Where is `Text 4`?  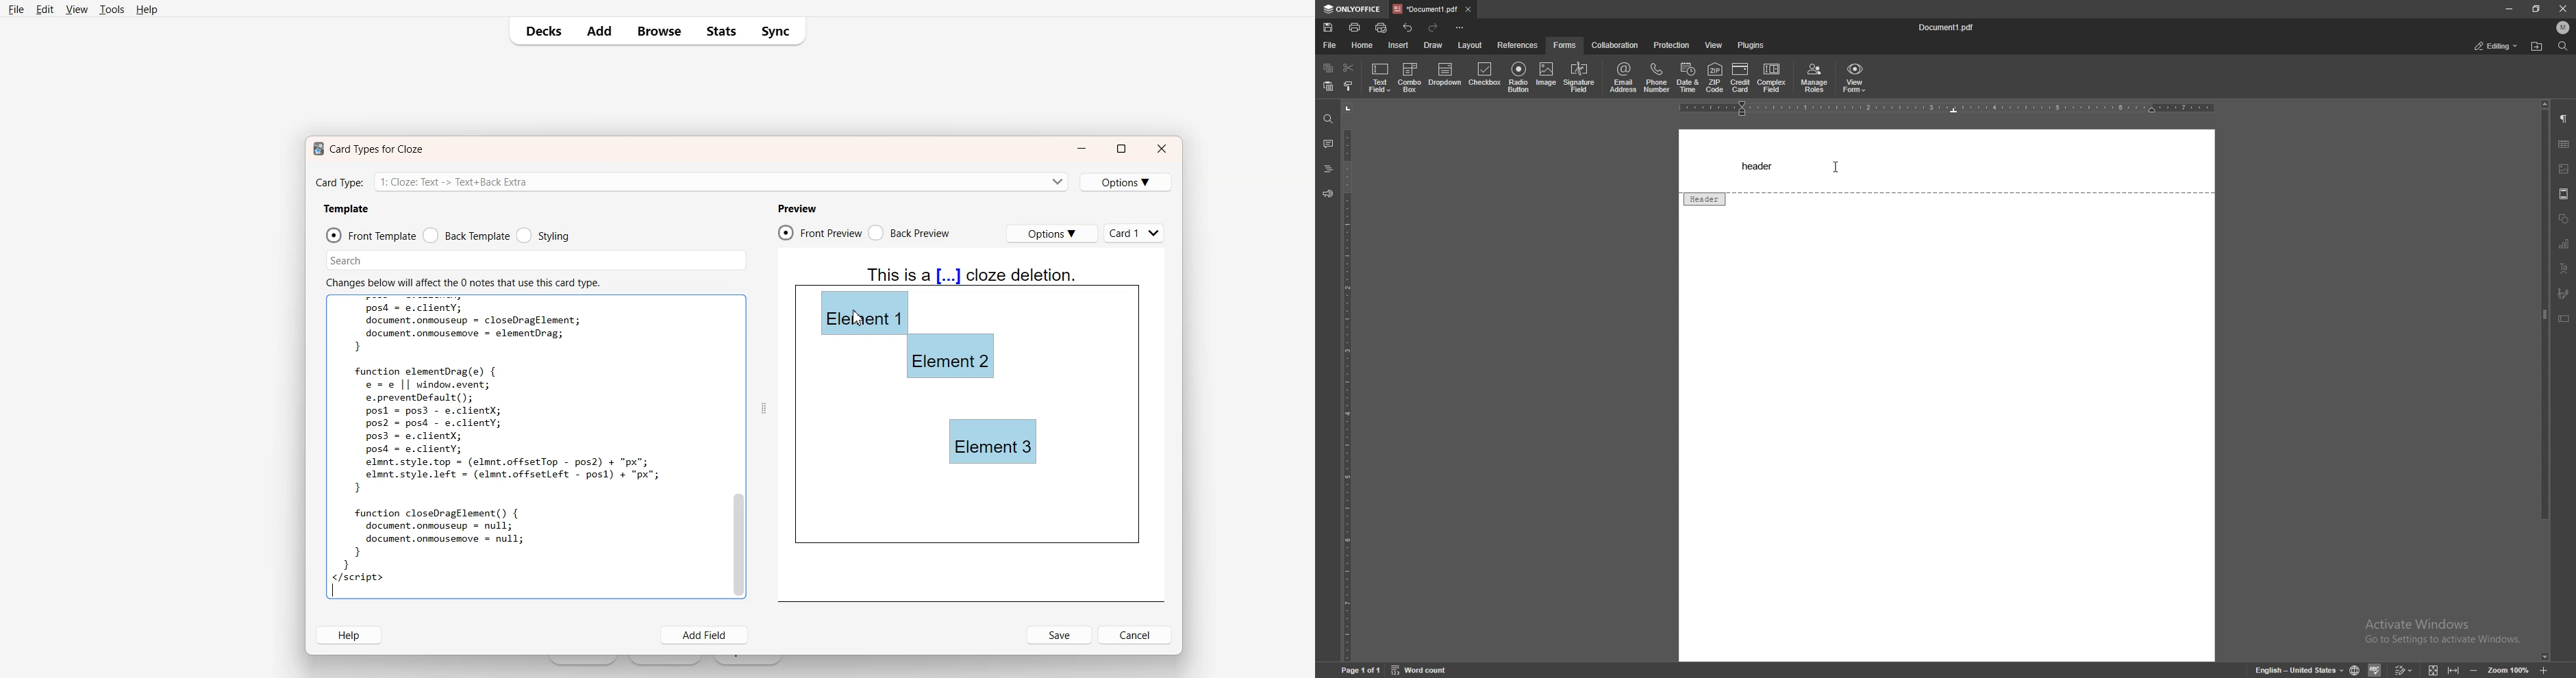 Text 4 is located at coordinates (973, 275).